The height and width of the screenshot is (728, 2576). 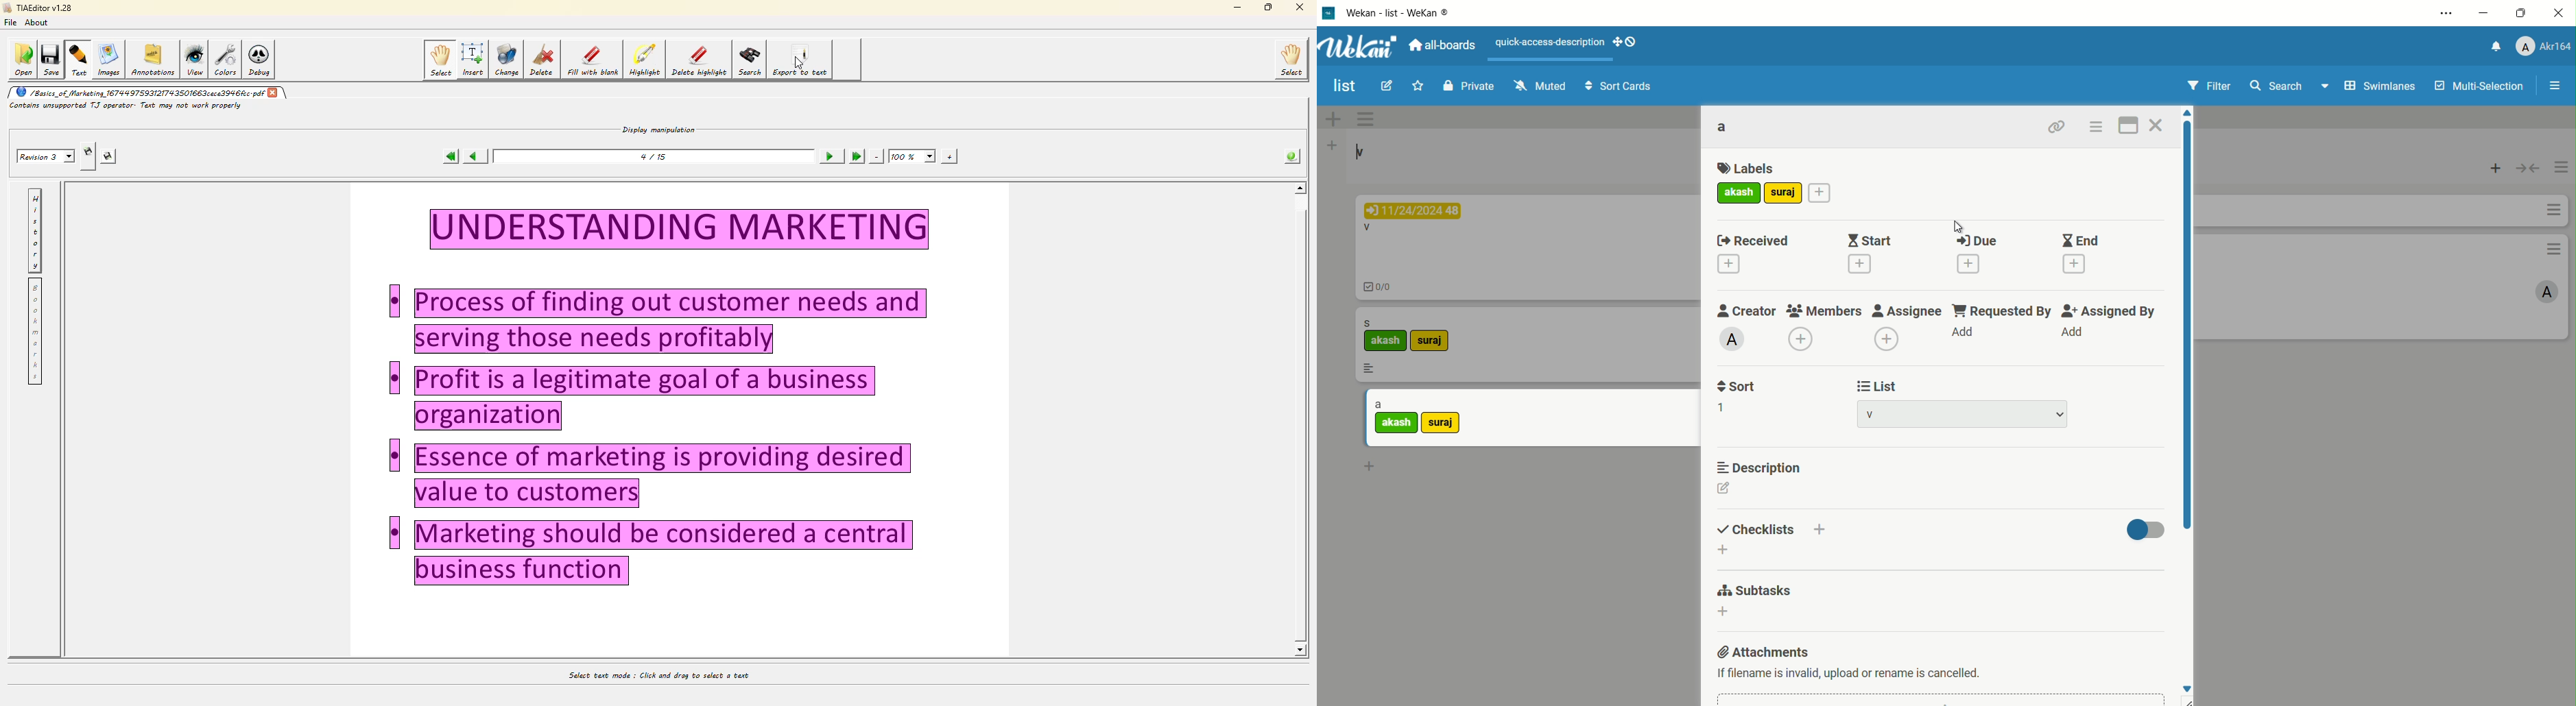 What do you see at coordinates (1366, 228) in the screenshot?
I see `V` at bounding box center [1366, 228].